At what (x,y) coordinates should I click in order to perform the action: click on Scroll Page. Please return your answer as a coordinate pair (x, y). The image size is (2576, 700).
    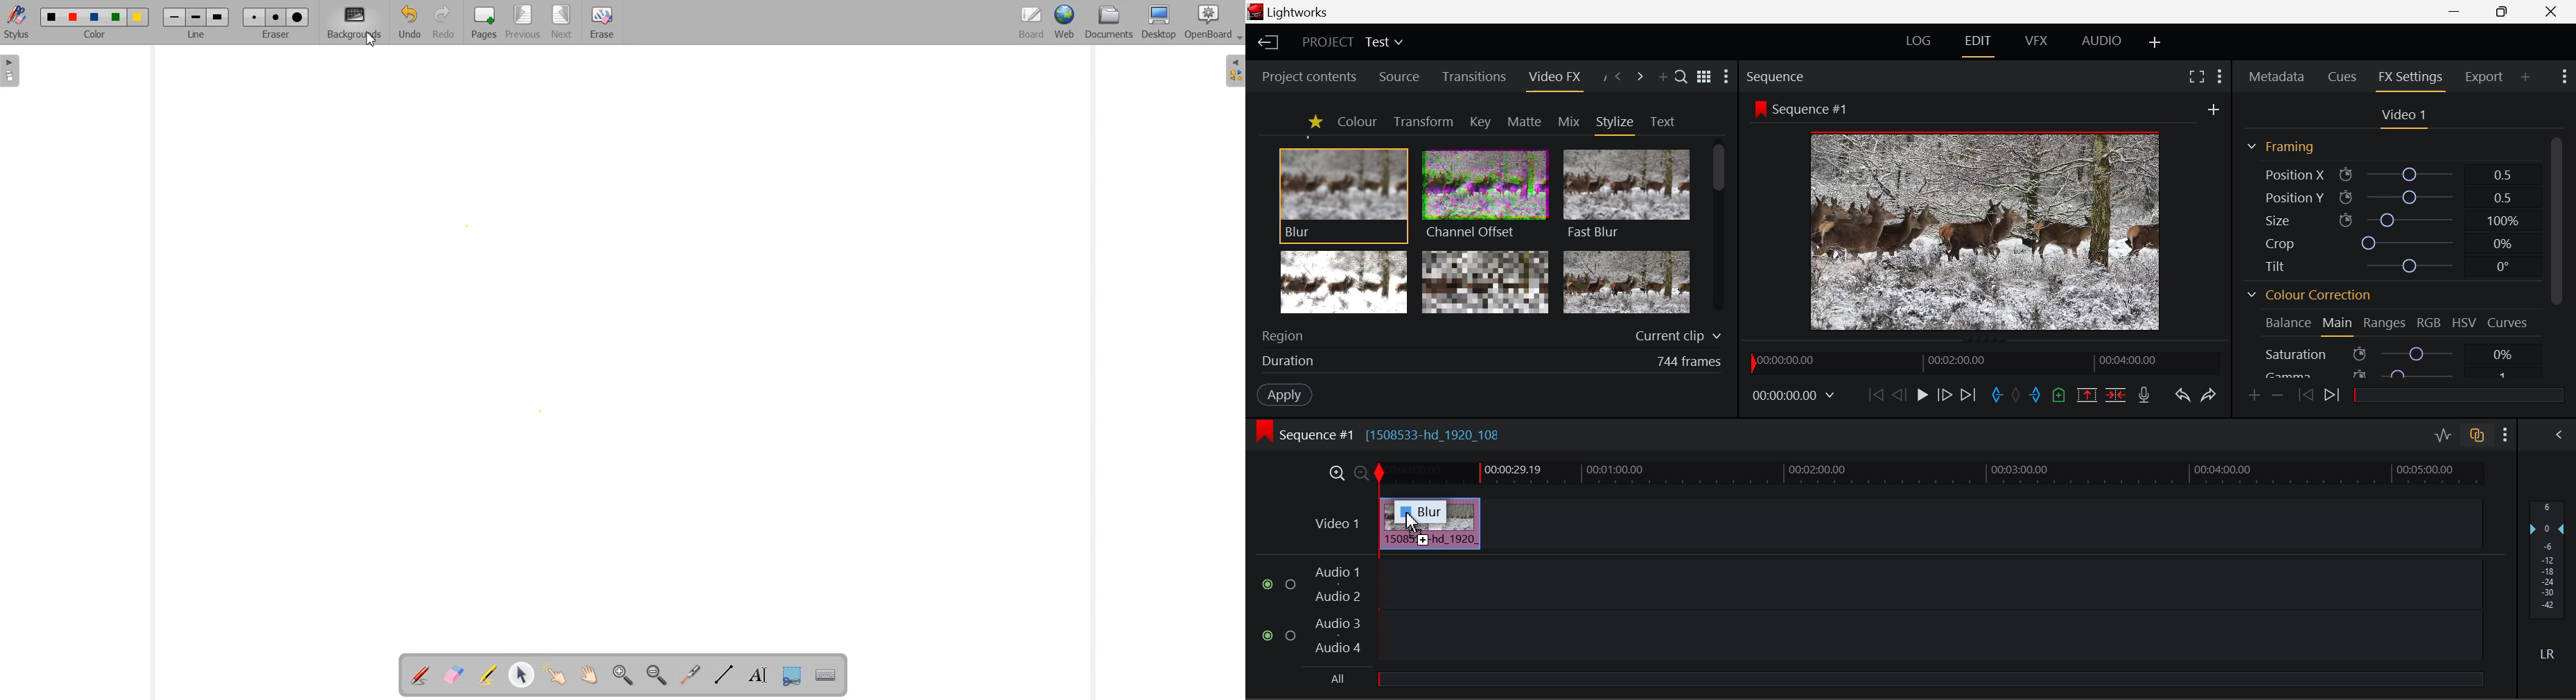
    Looking at the image, I should click on (589, 676).